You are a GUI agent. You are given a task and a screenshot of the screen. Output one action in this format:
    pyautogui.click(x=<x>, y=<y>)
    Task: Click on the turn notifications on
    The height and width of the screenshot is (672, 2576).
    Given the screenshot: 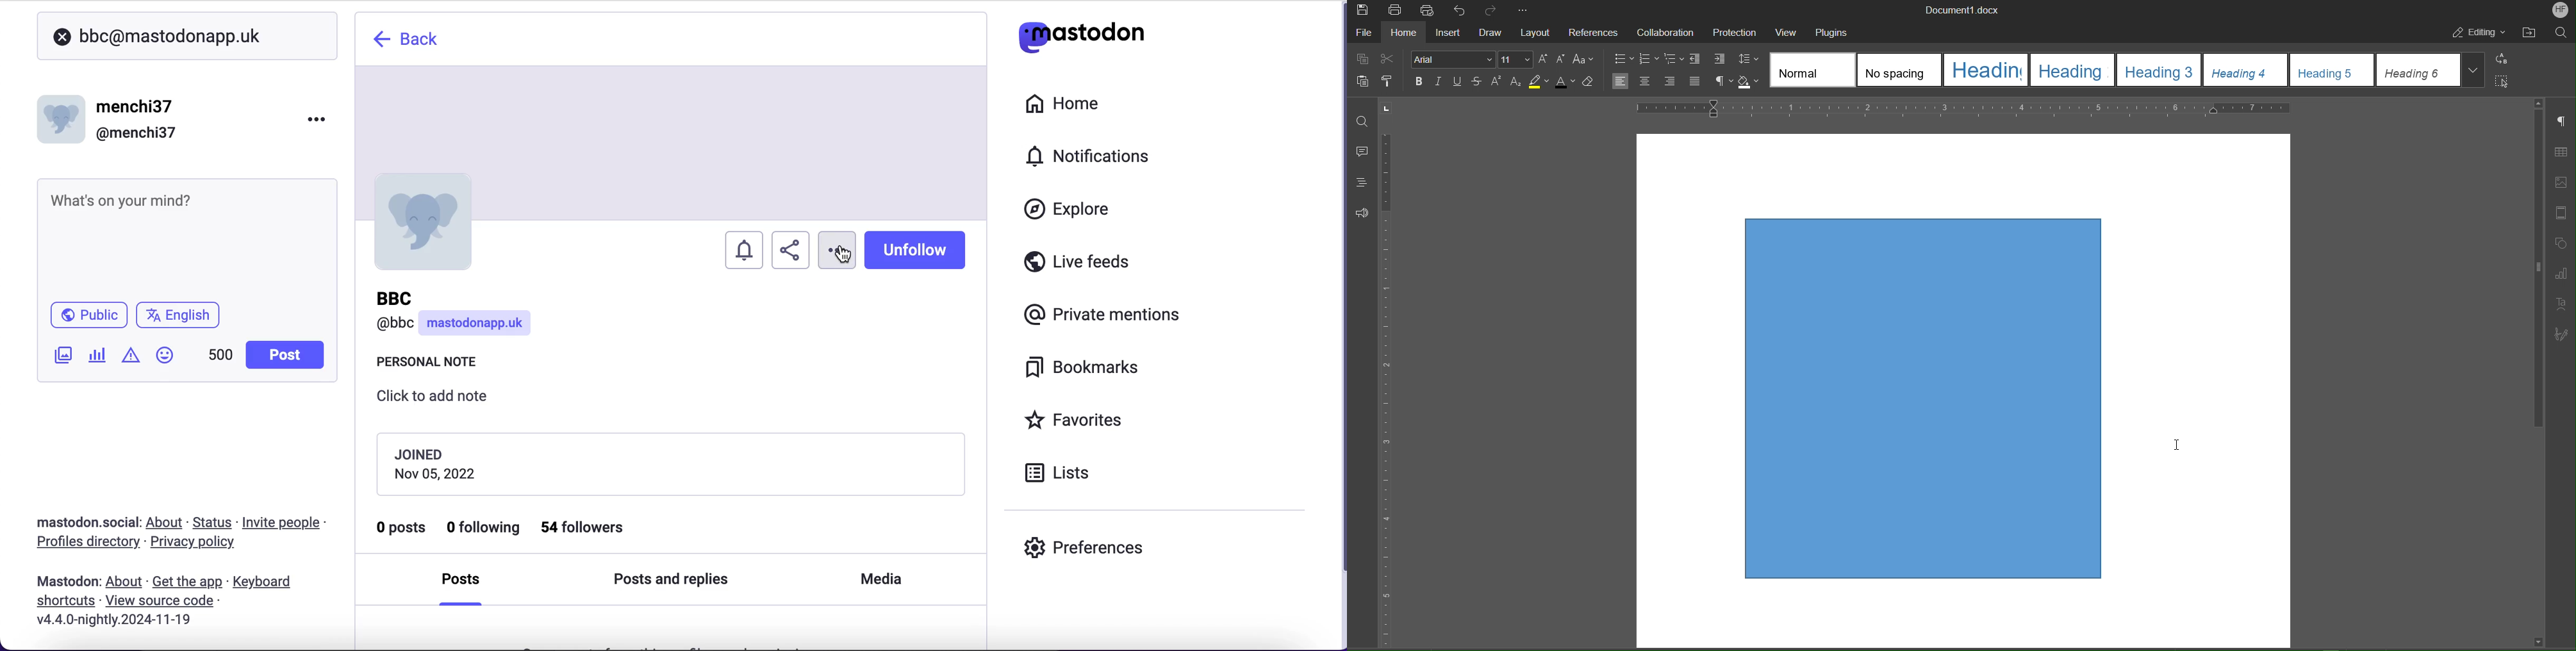 What is the action you would take?
    pyautogui.click(x=745, y=247)
    